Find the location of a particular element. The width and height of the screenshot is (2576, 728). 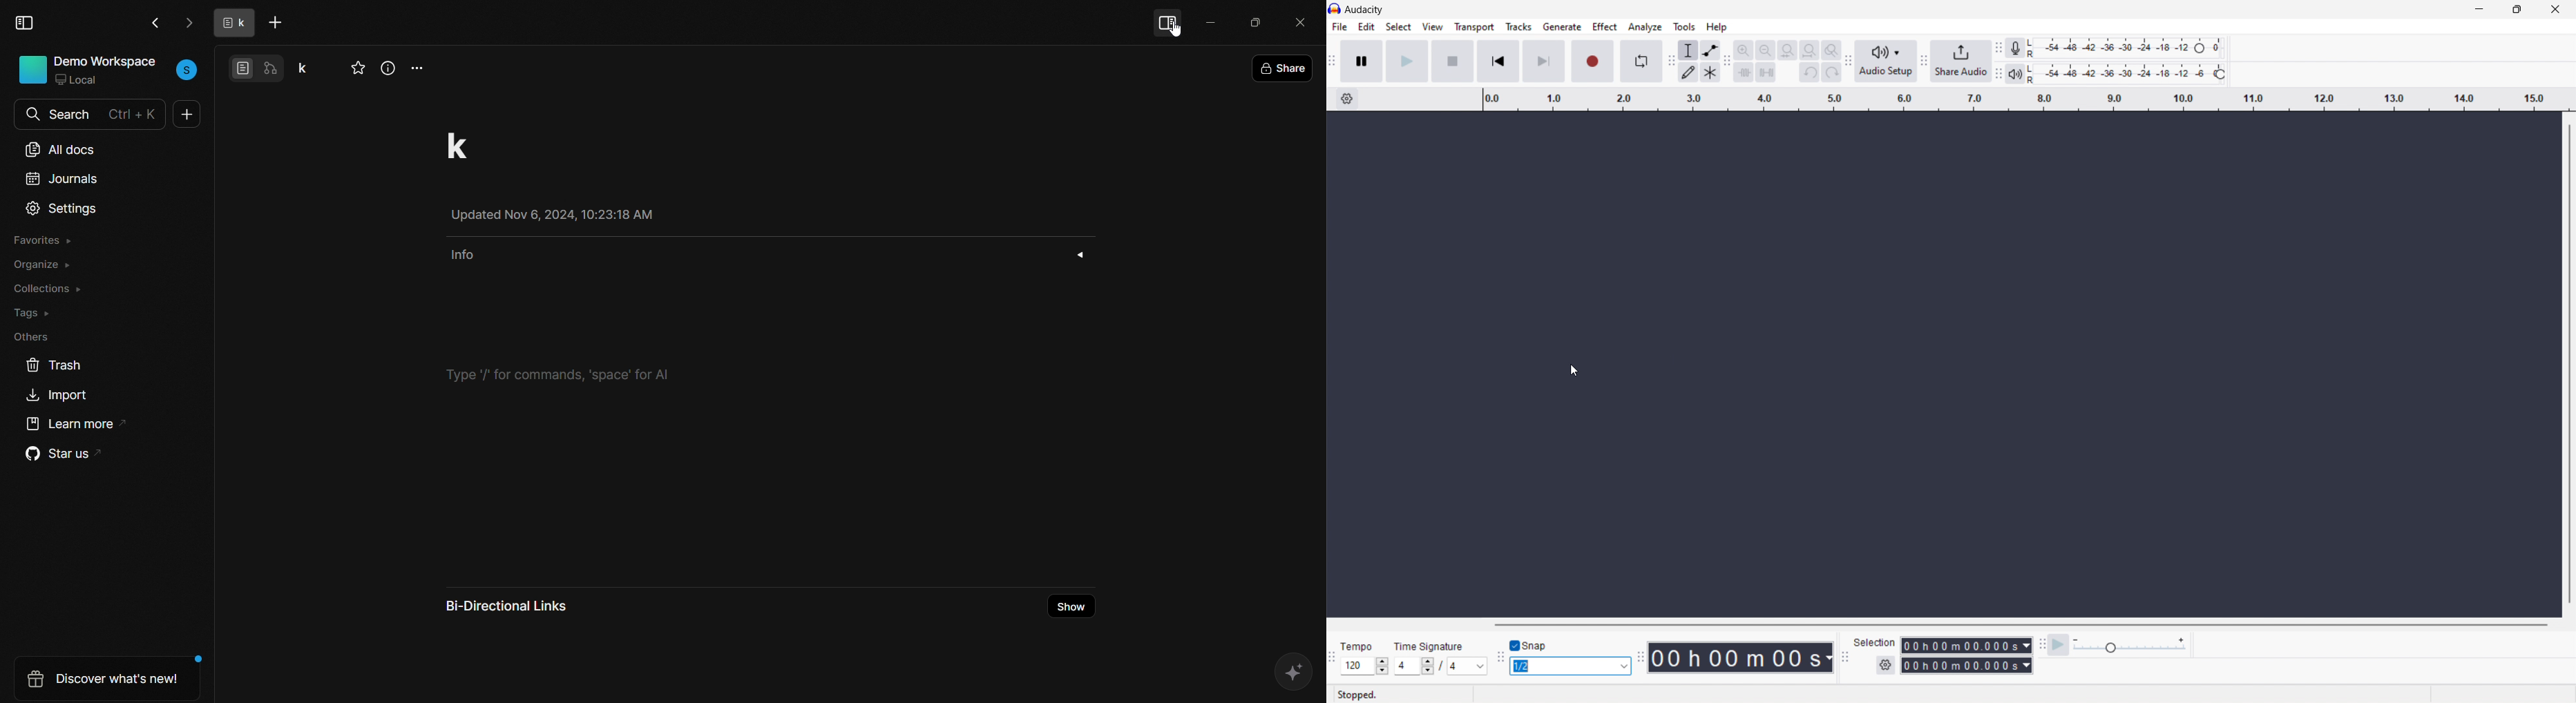

recording meter toolbar is located at coordinates (1999, 48).